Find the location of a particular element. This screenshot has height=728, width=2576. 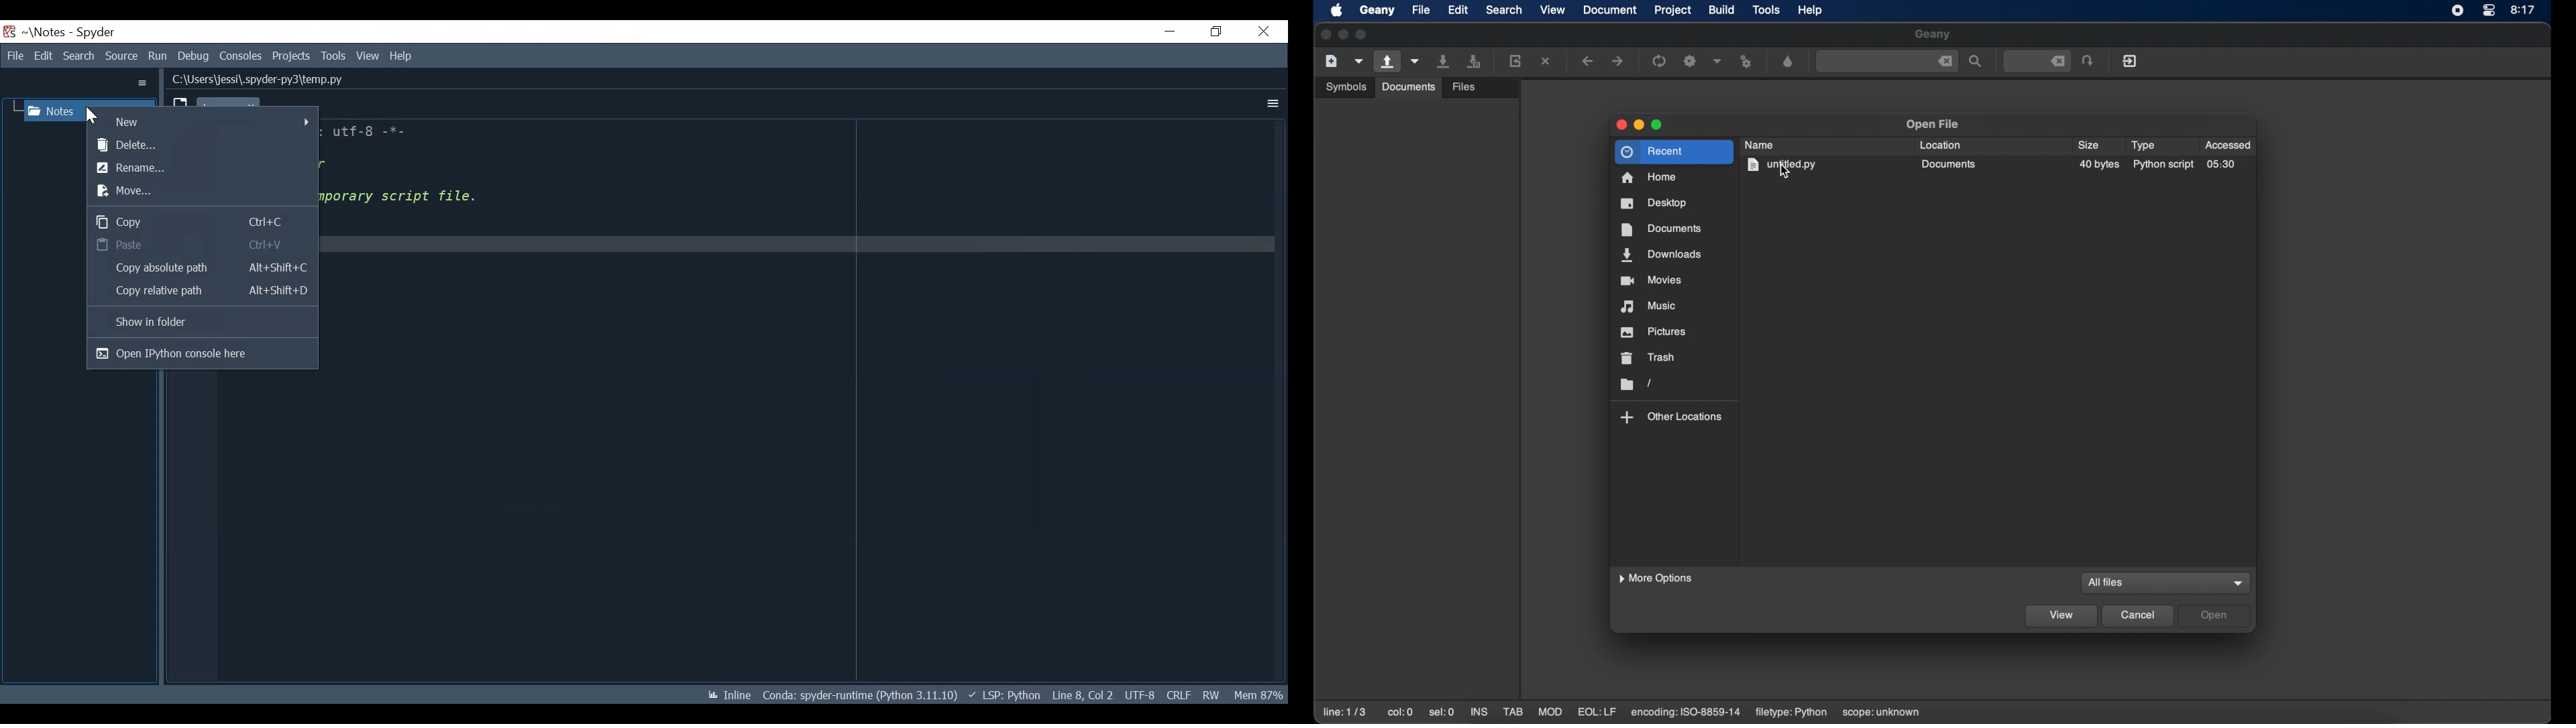

5.30 is located at coordinates (2222, 165).